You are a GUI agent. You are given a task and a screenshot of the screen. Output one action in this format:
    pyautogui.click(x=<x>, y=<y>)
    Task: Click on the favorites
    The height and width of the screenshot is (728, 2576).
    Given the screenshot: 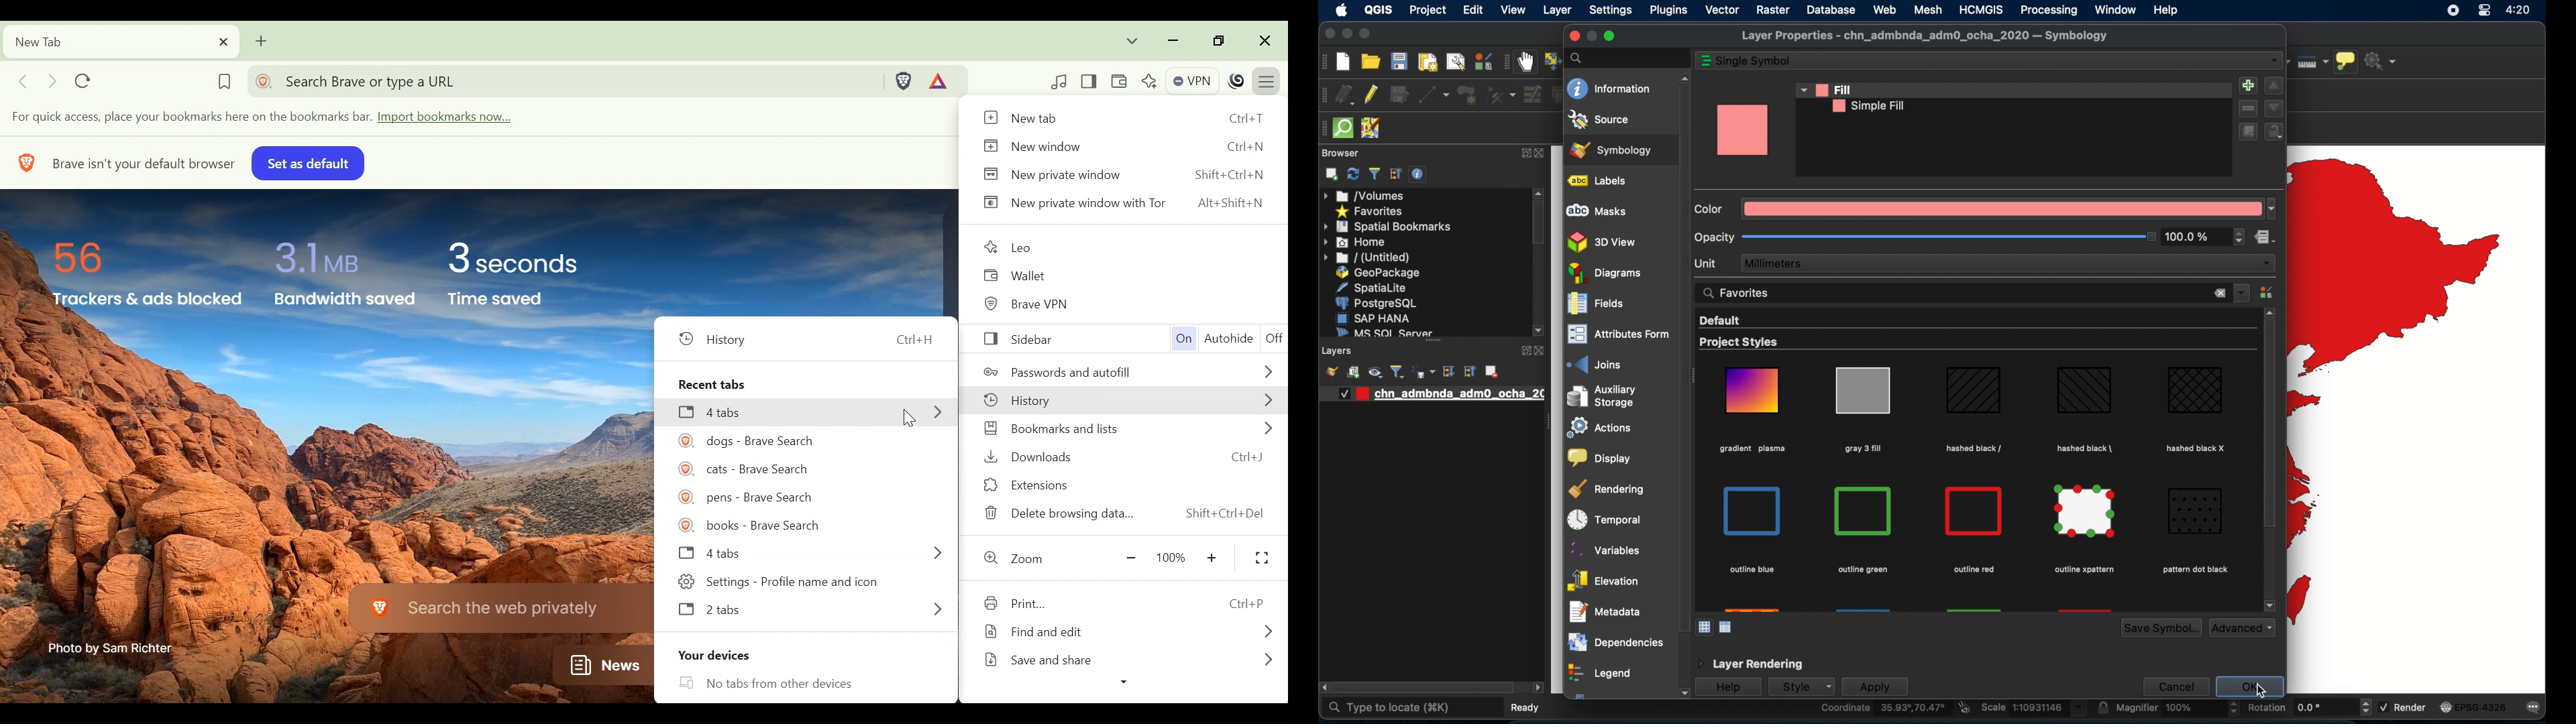 What is the action you would take?
    pyautogui.click(x=1368, y=212)
    